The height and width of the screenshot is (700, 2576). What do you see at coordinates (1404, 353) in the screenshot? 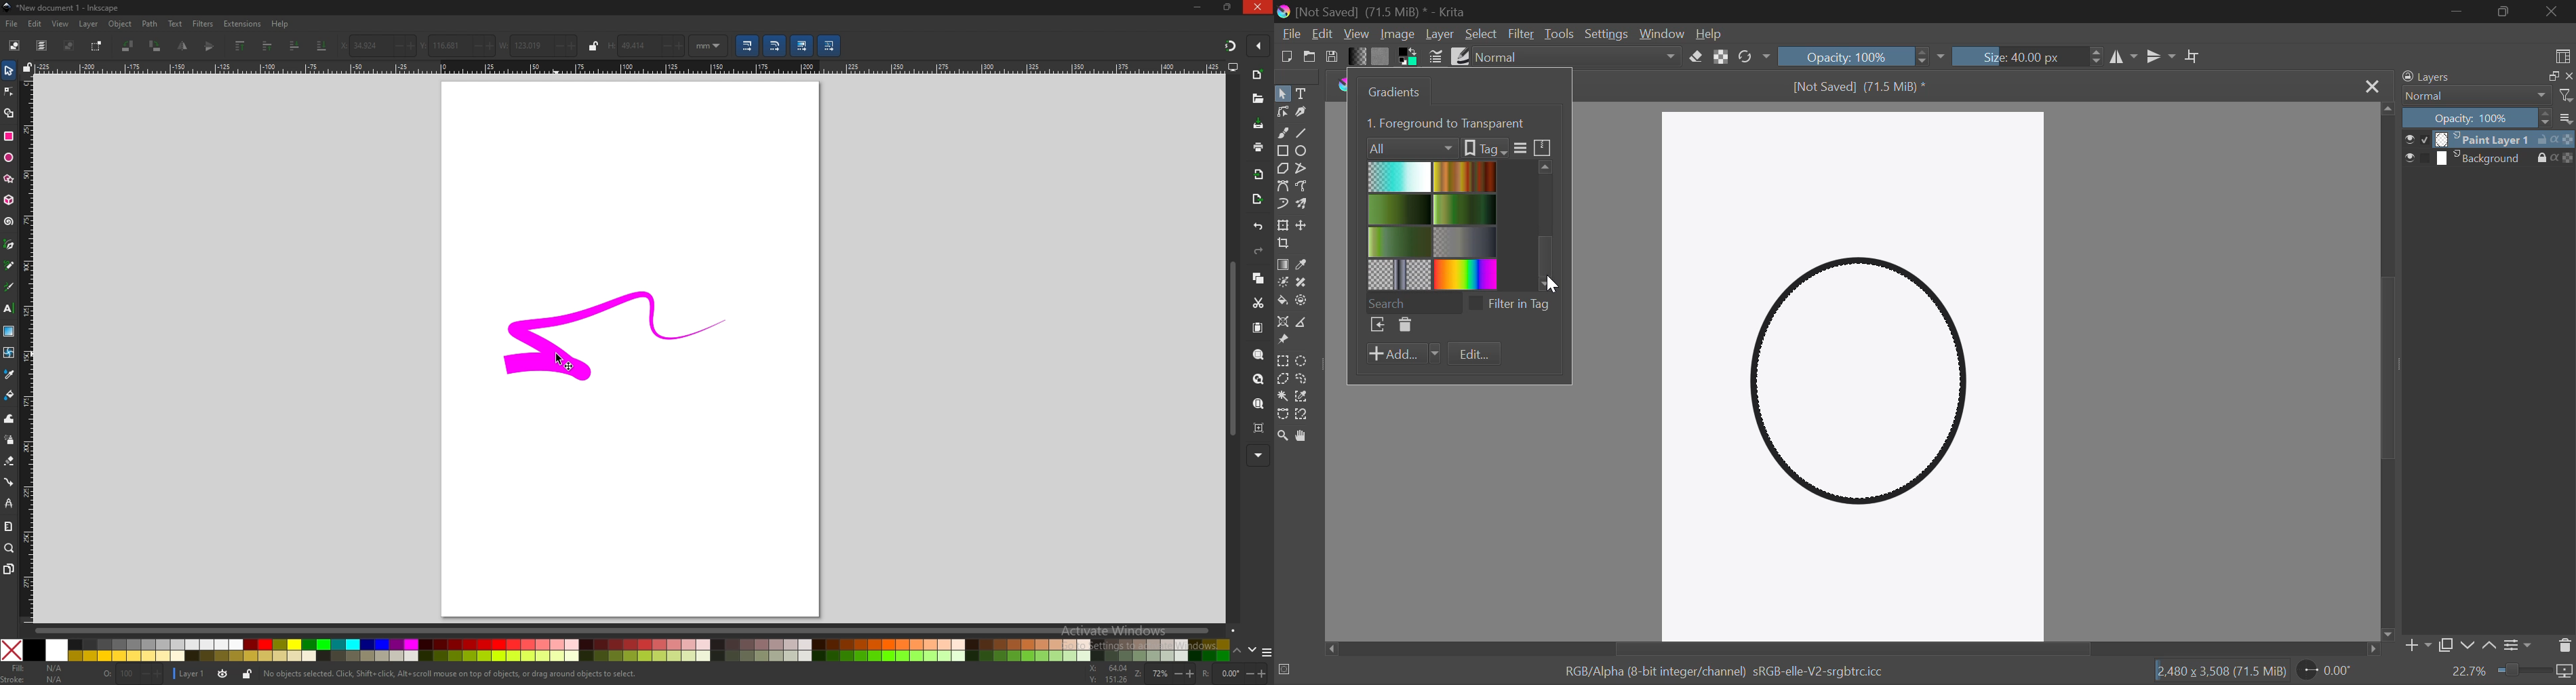
I see `Add` at bounding box center [1404, 353].